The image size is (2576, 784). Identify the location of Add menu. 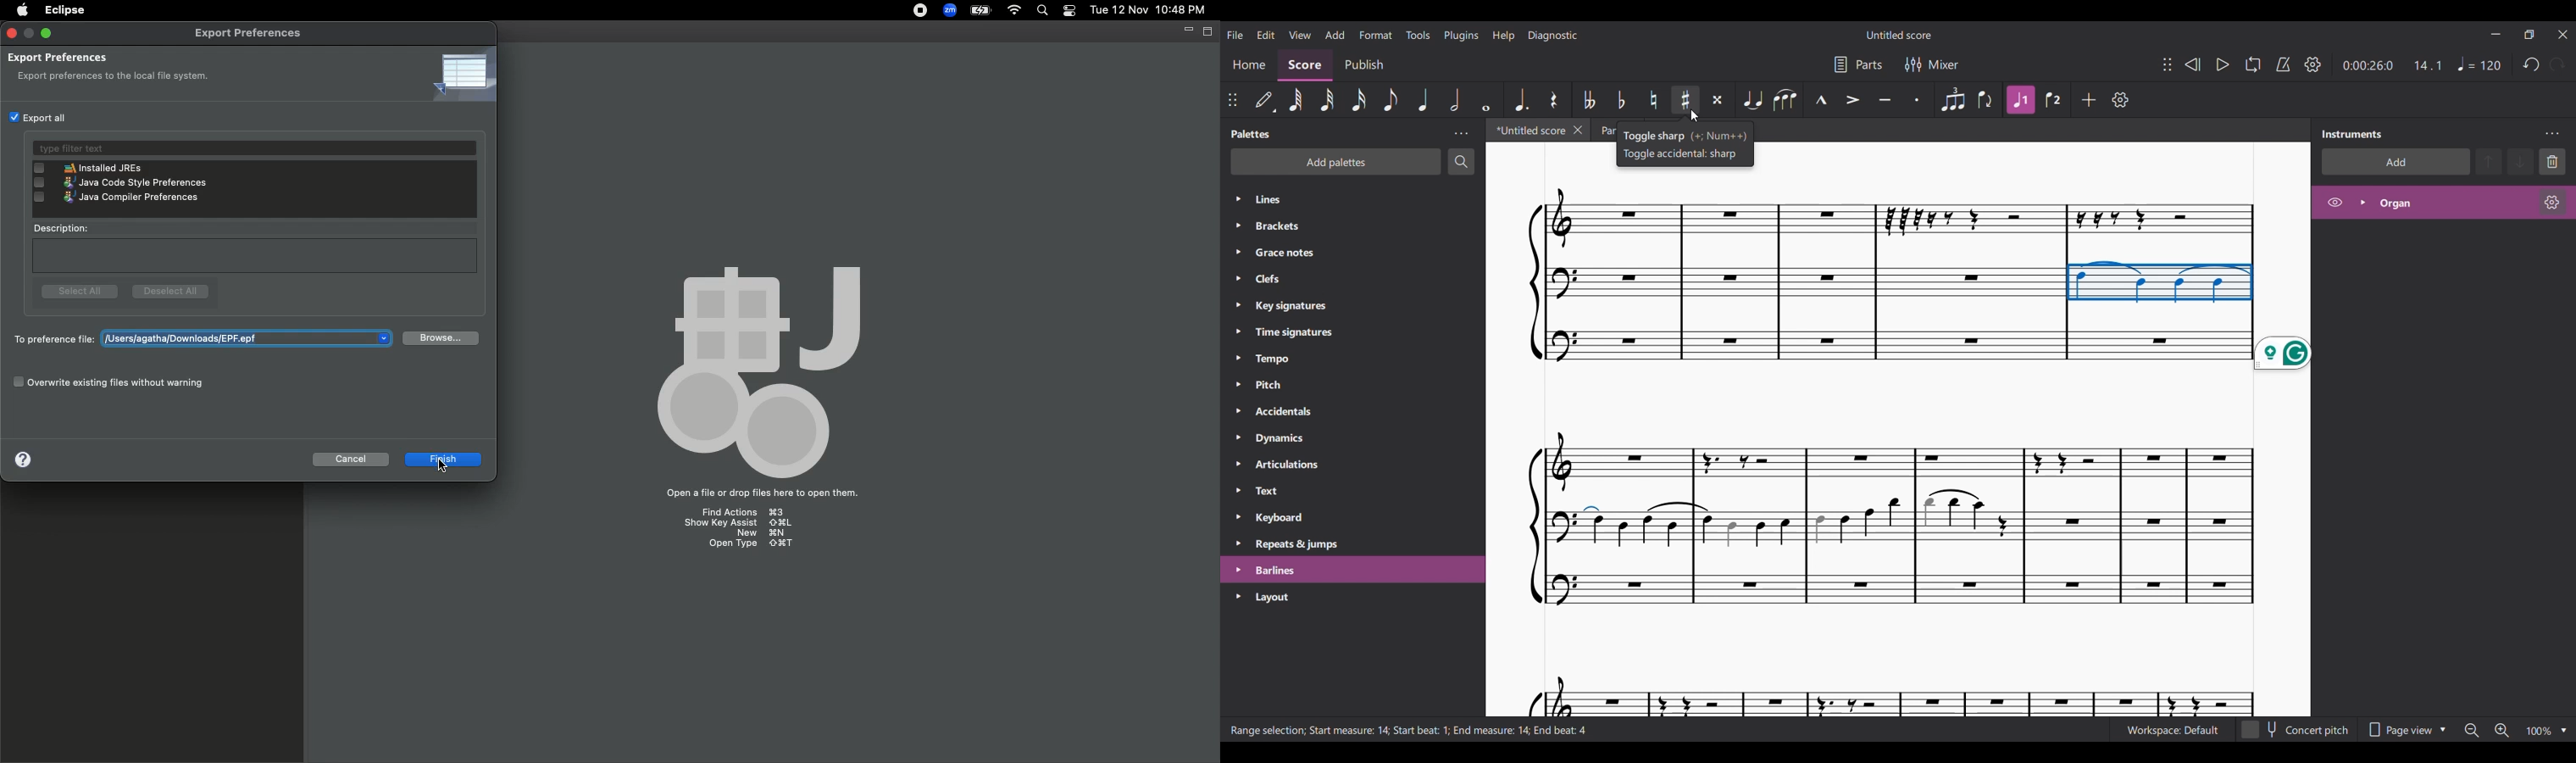
(1335, 34).